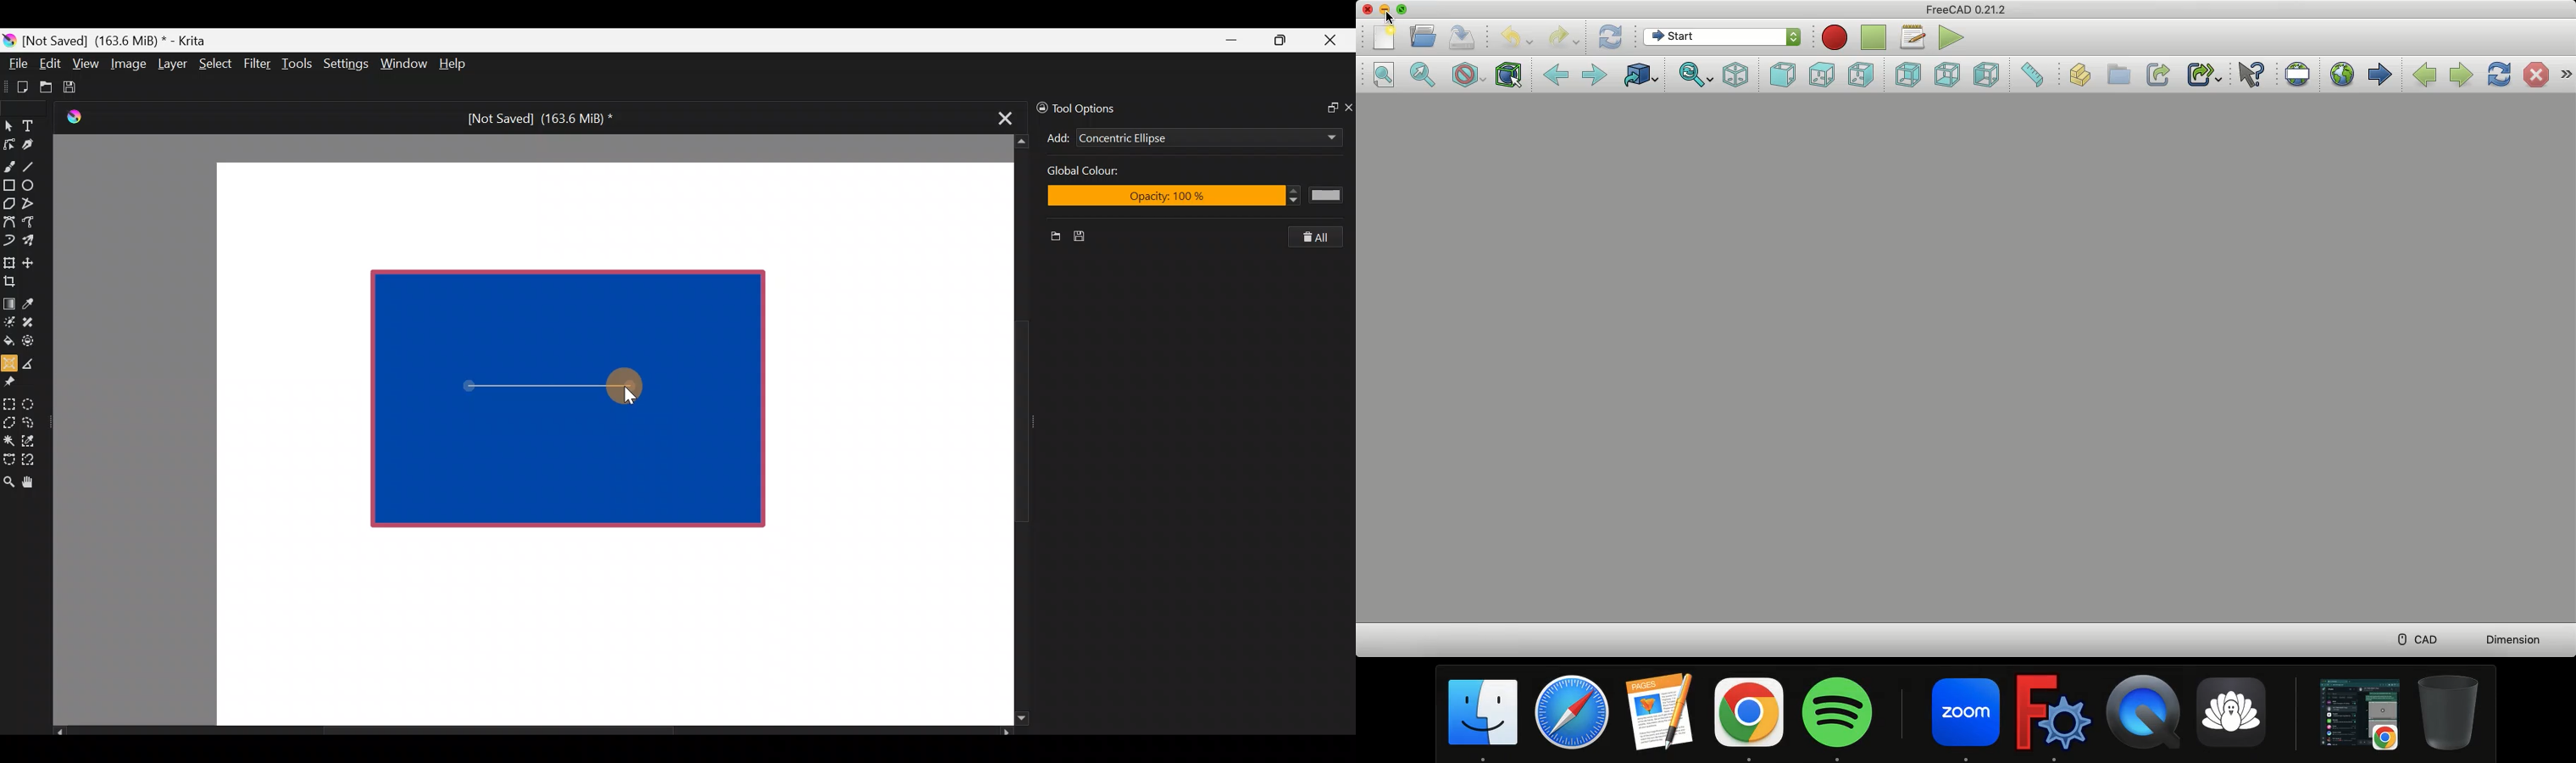 Image resolution: width=2576 pixels, height=784 pixels. I want to click on Pages, so click(1660, 713).